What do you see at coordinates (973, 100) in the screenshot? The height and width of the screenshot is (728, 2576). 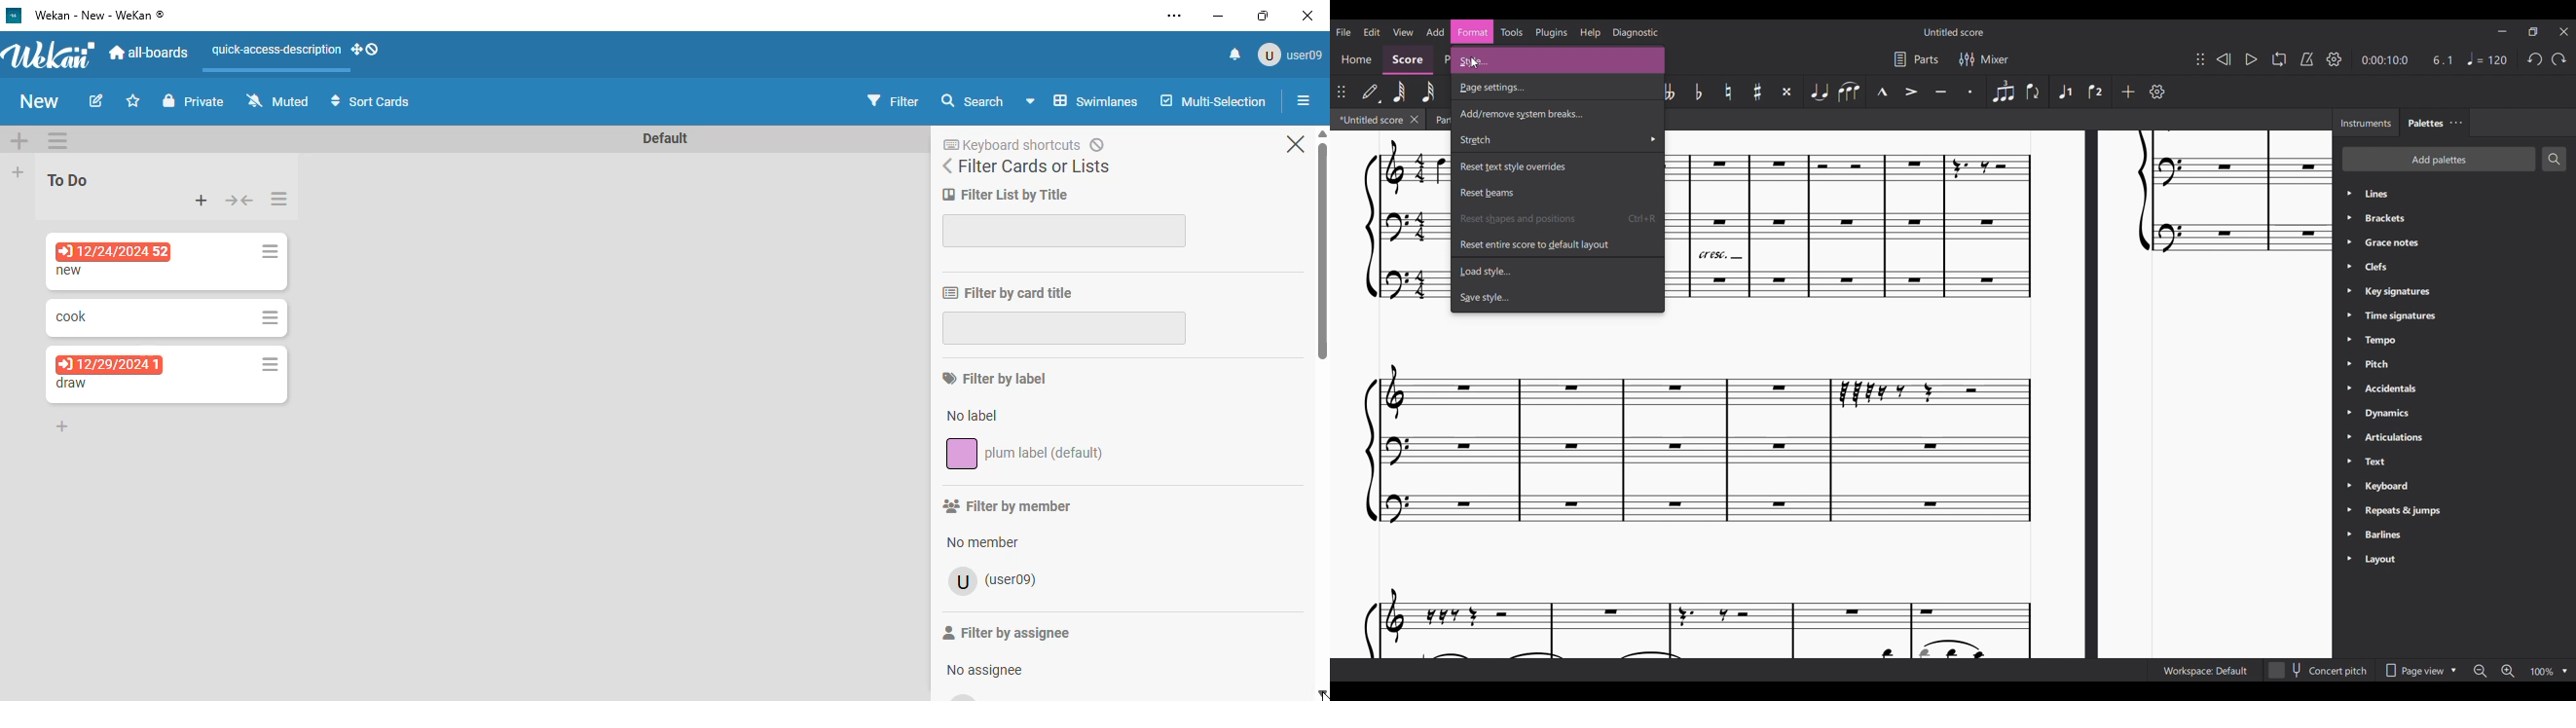 I see `search` at bounding box center [973, 100].